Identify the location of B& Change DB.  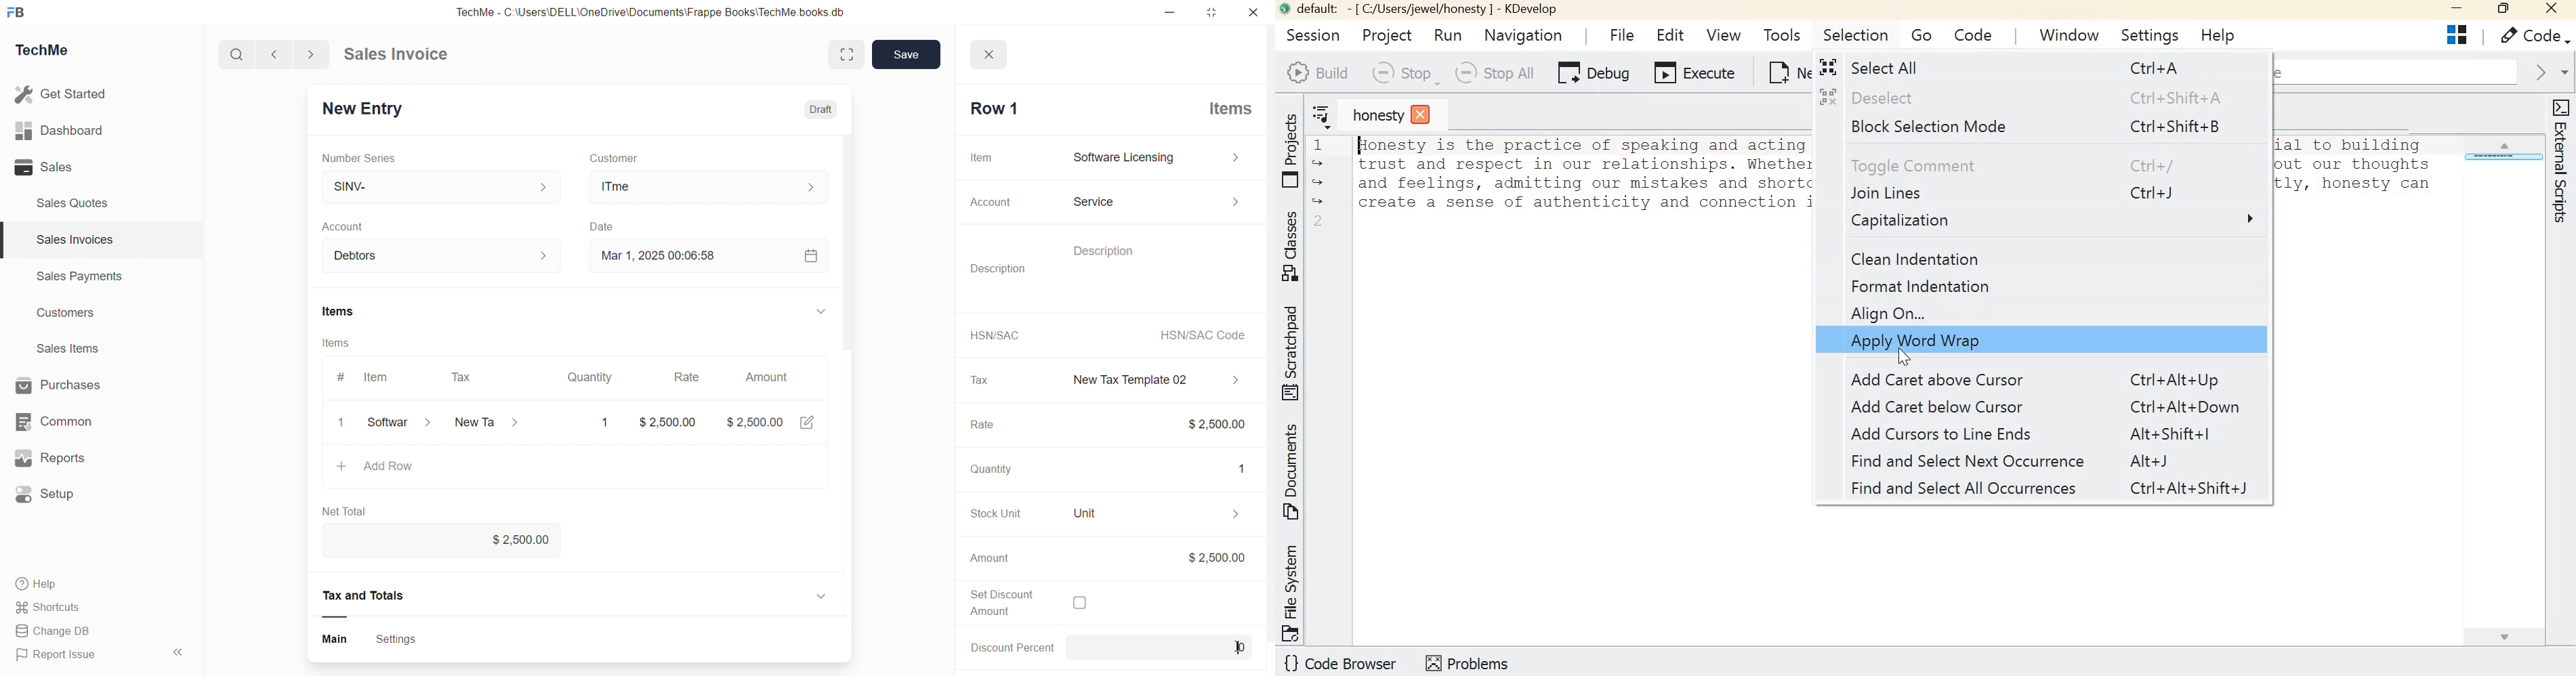
(58, 632).